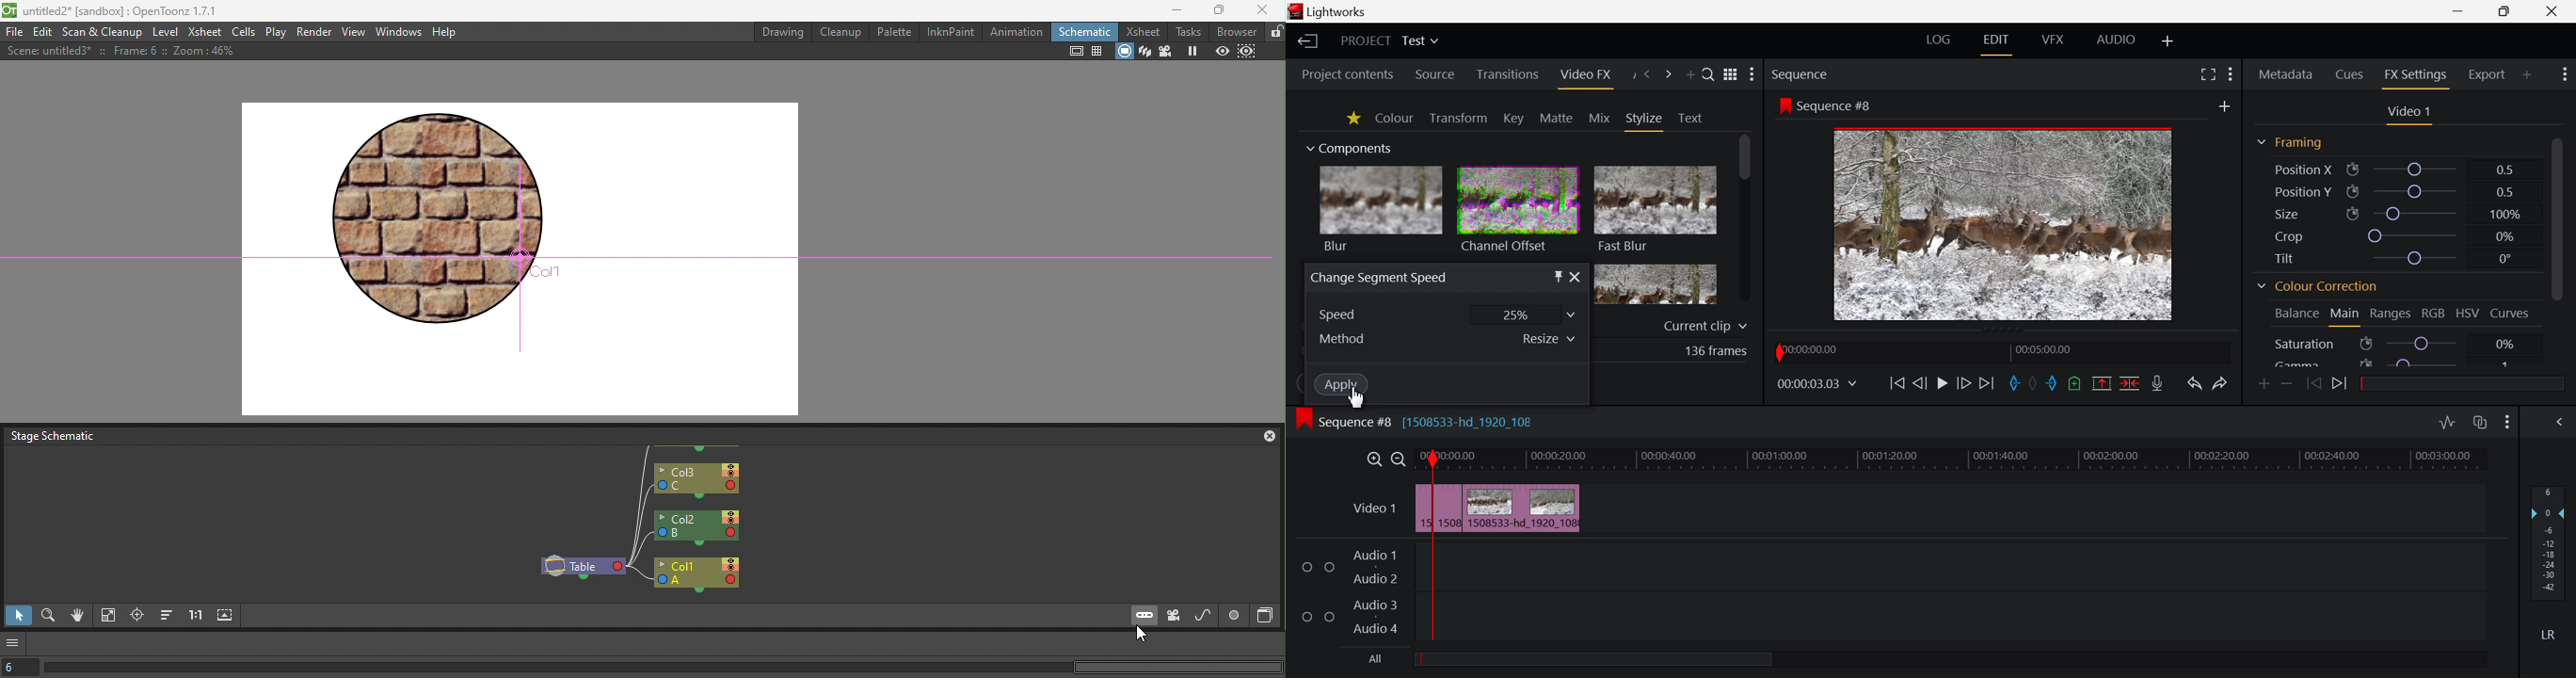  I want to click on Windows, so click(401, 32).